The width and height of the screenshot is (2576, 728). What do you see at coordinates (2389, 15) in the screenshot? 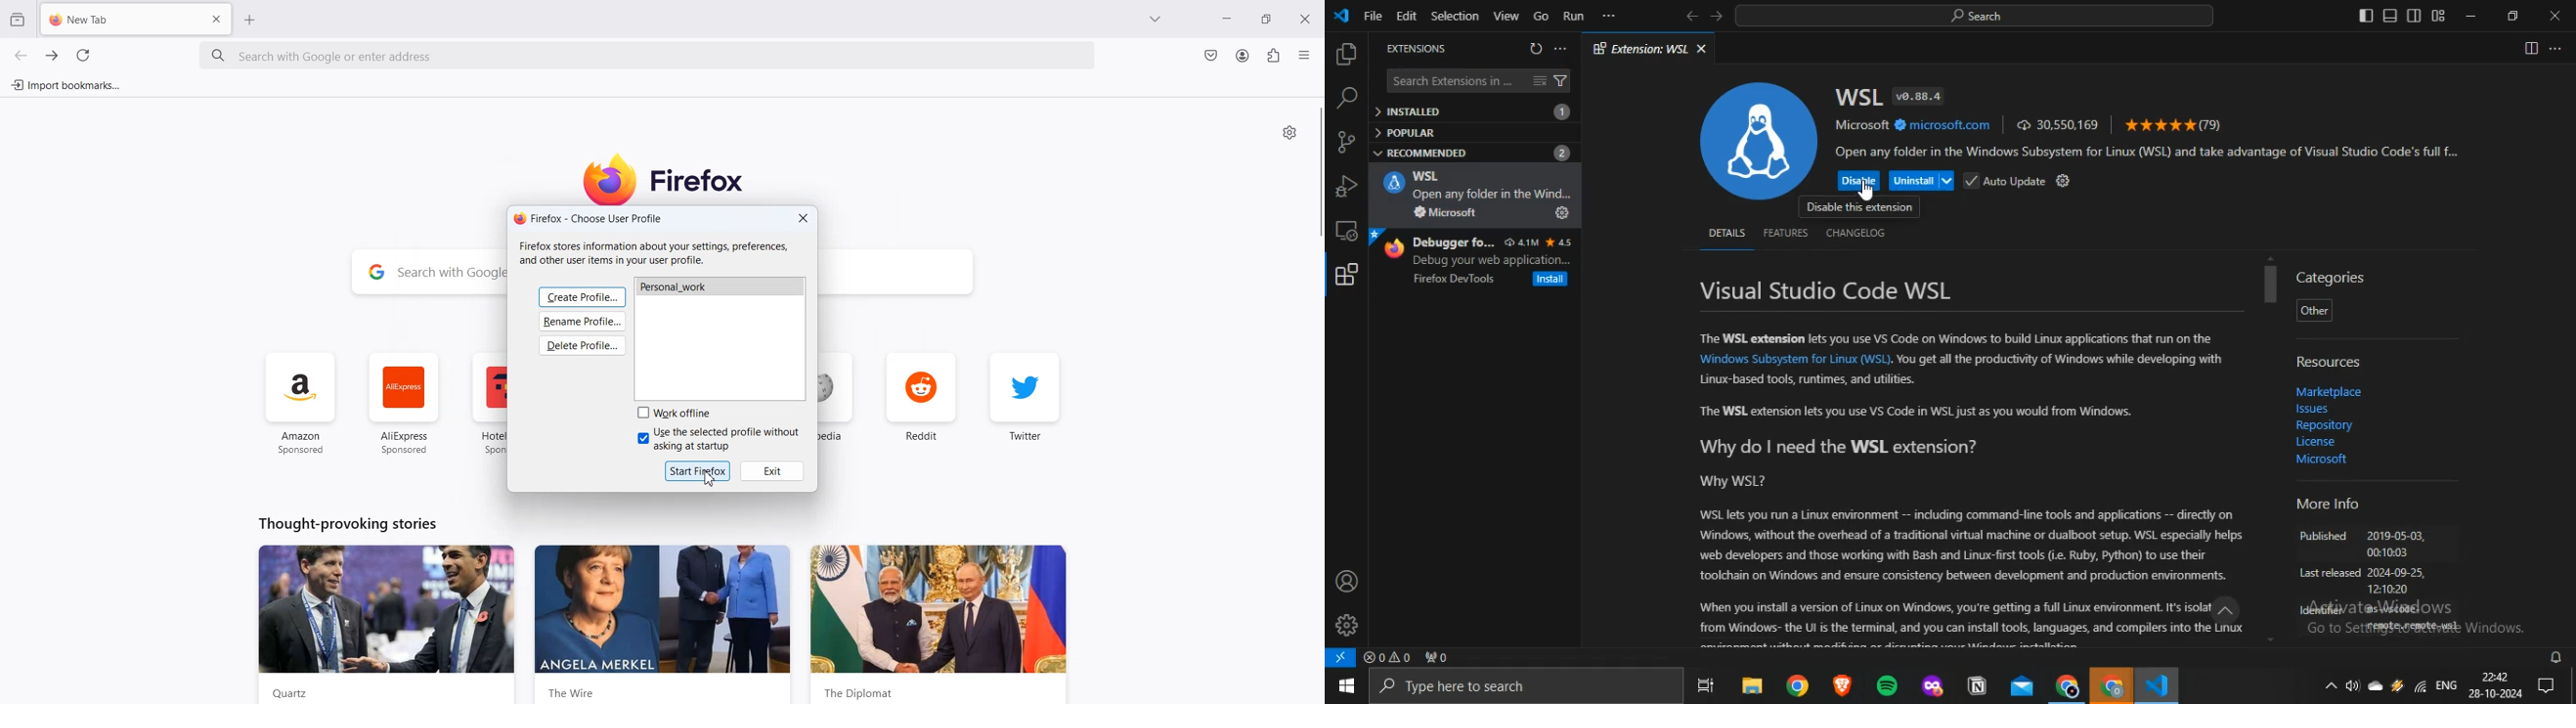
I see `toggle panel` at bounding box center [2389, 15].